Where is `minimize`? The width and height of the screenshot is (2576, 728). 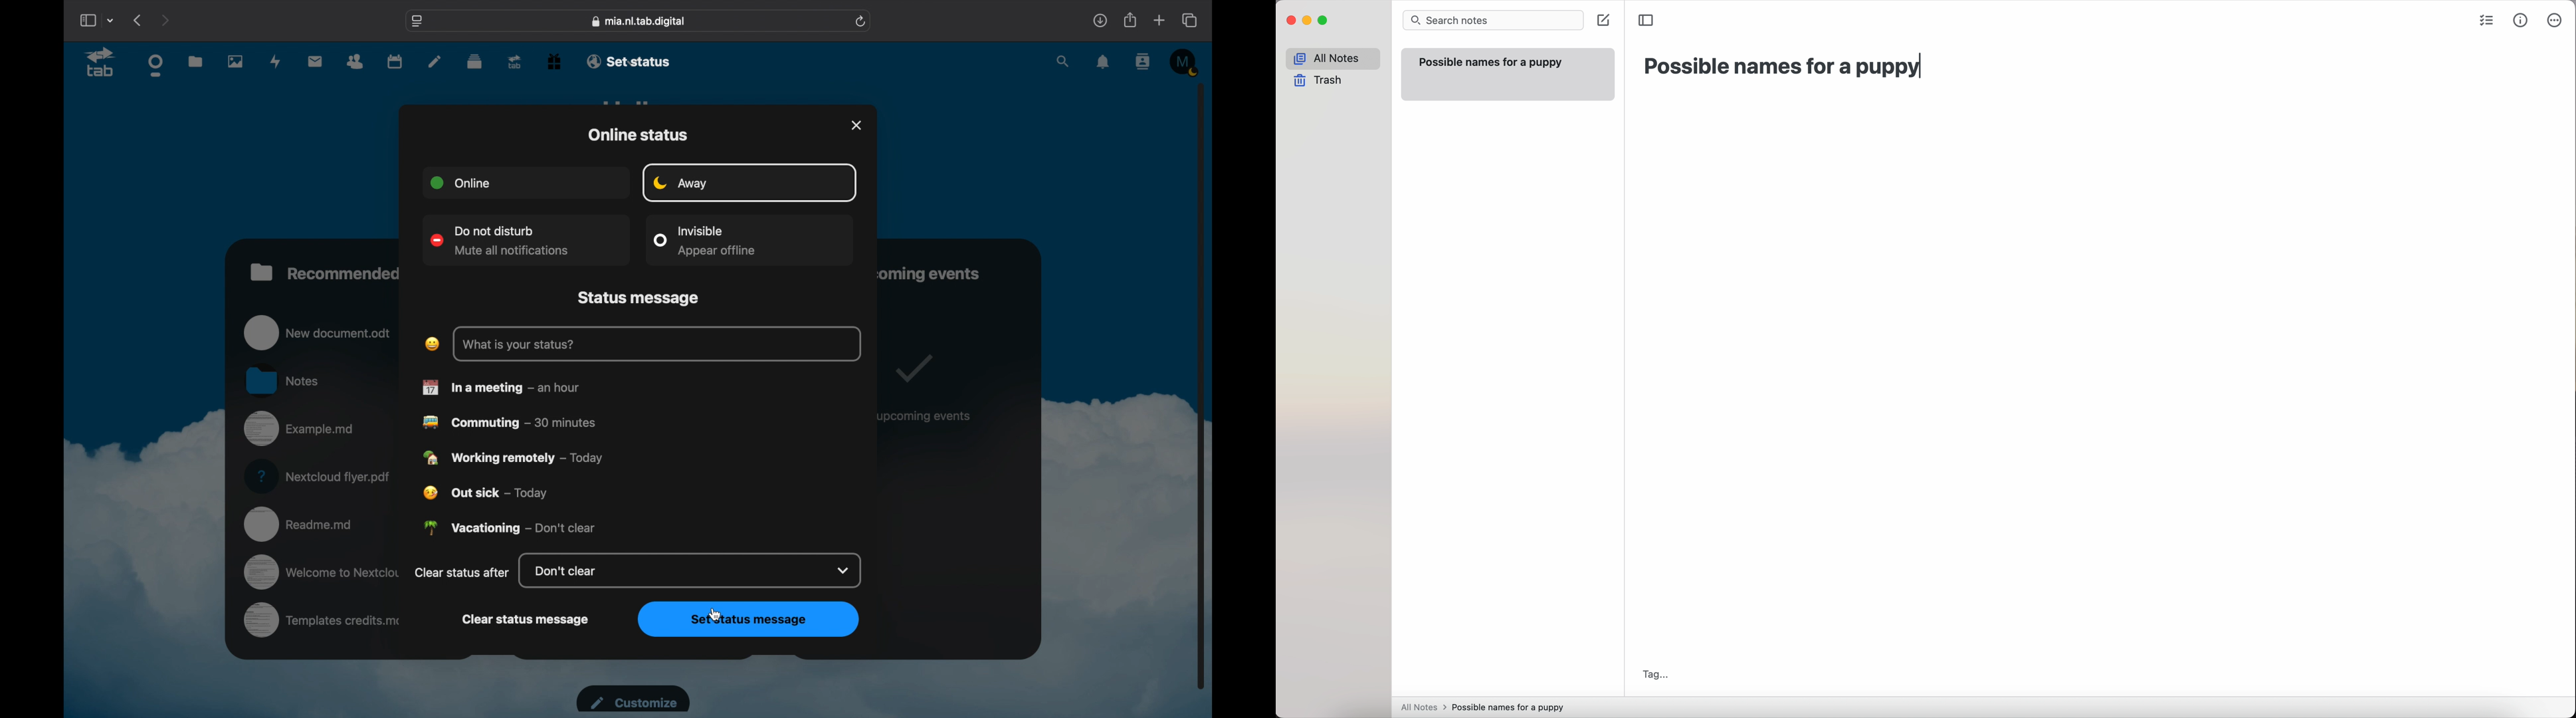 minimize is located at coordinates (1307, 21).